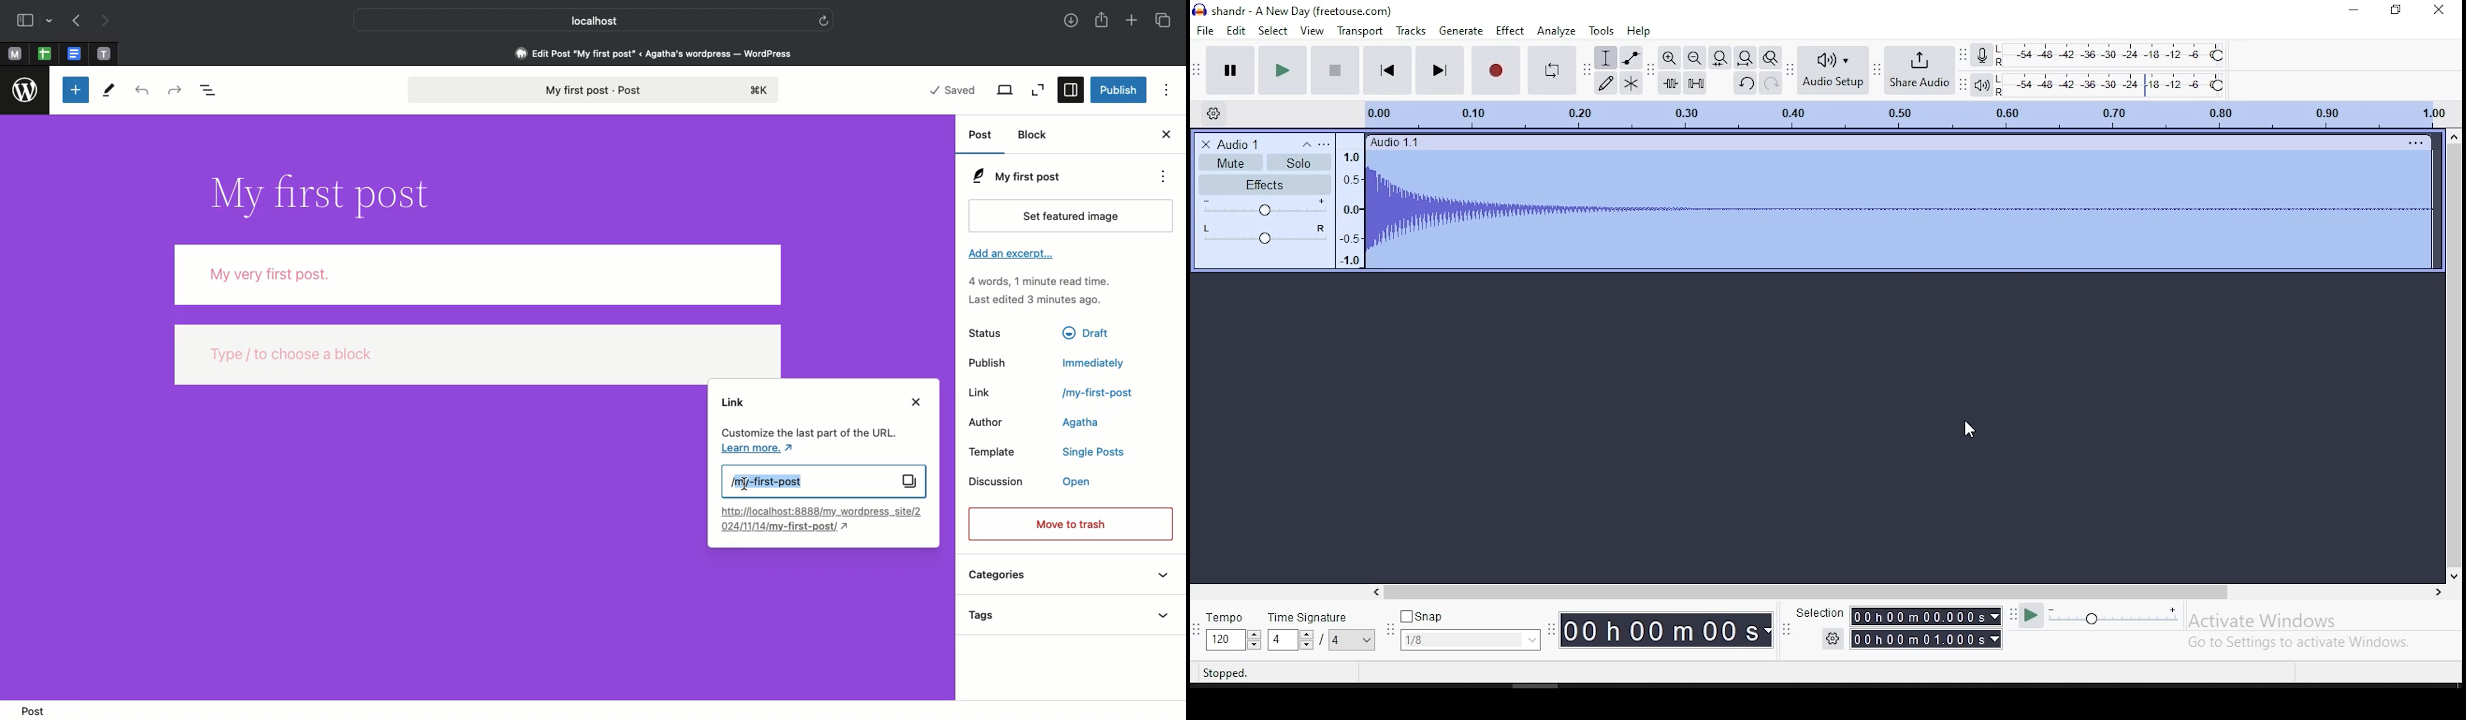 Image resolution: width=2492 pixels, height=728 pixels. Describe the element at coordinates (582, 18) in the screenshot. I see `Local host` at that location.